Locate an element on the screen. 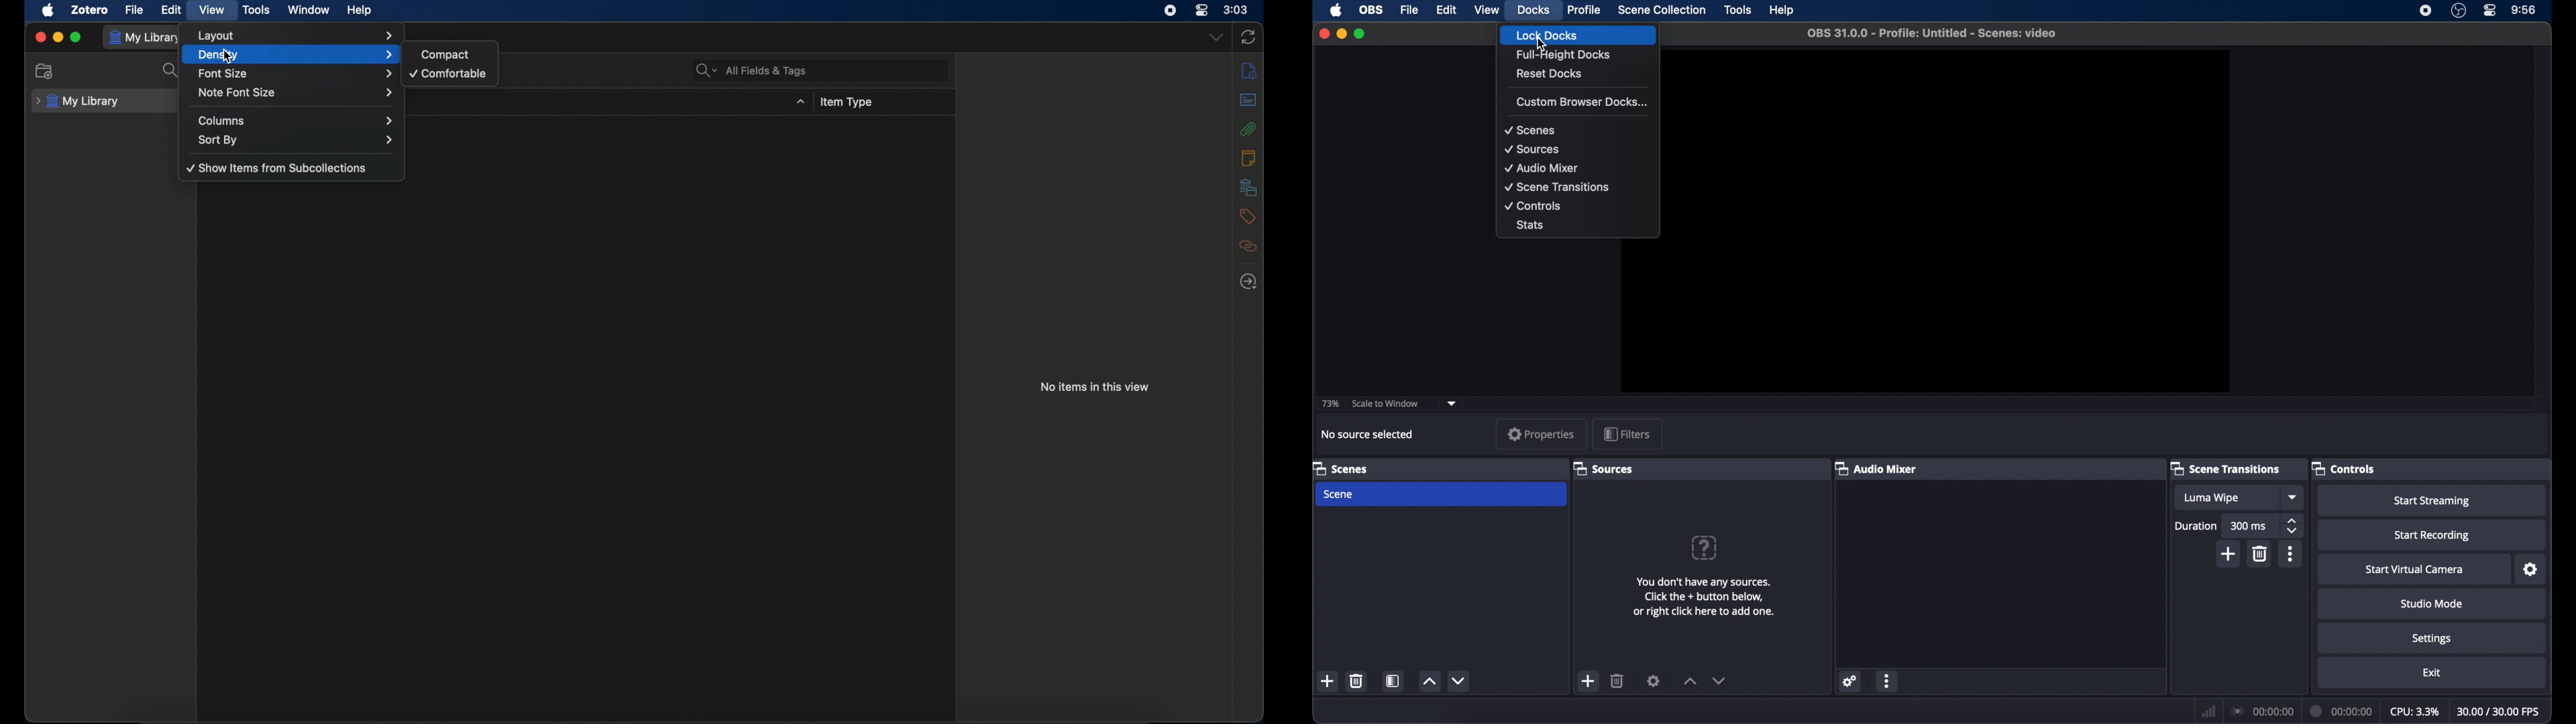 This screenshot has width=2576, height=728. custom browser docks is located at coordinates (1582, 101).